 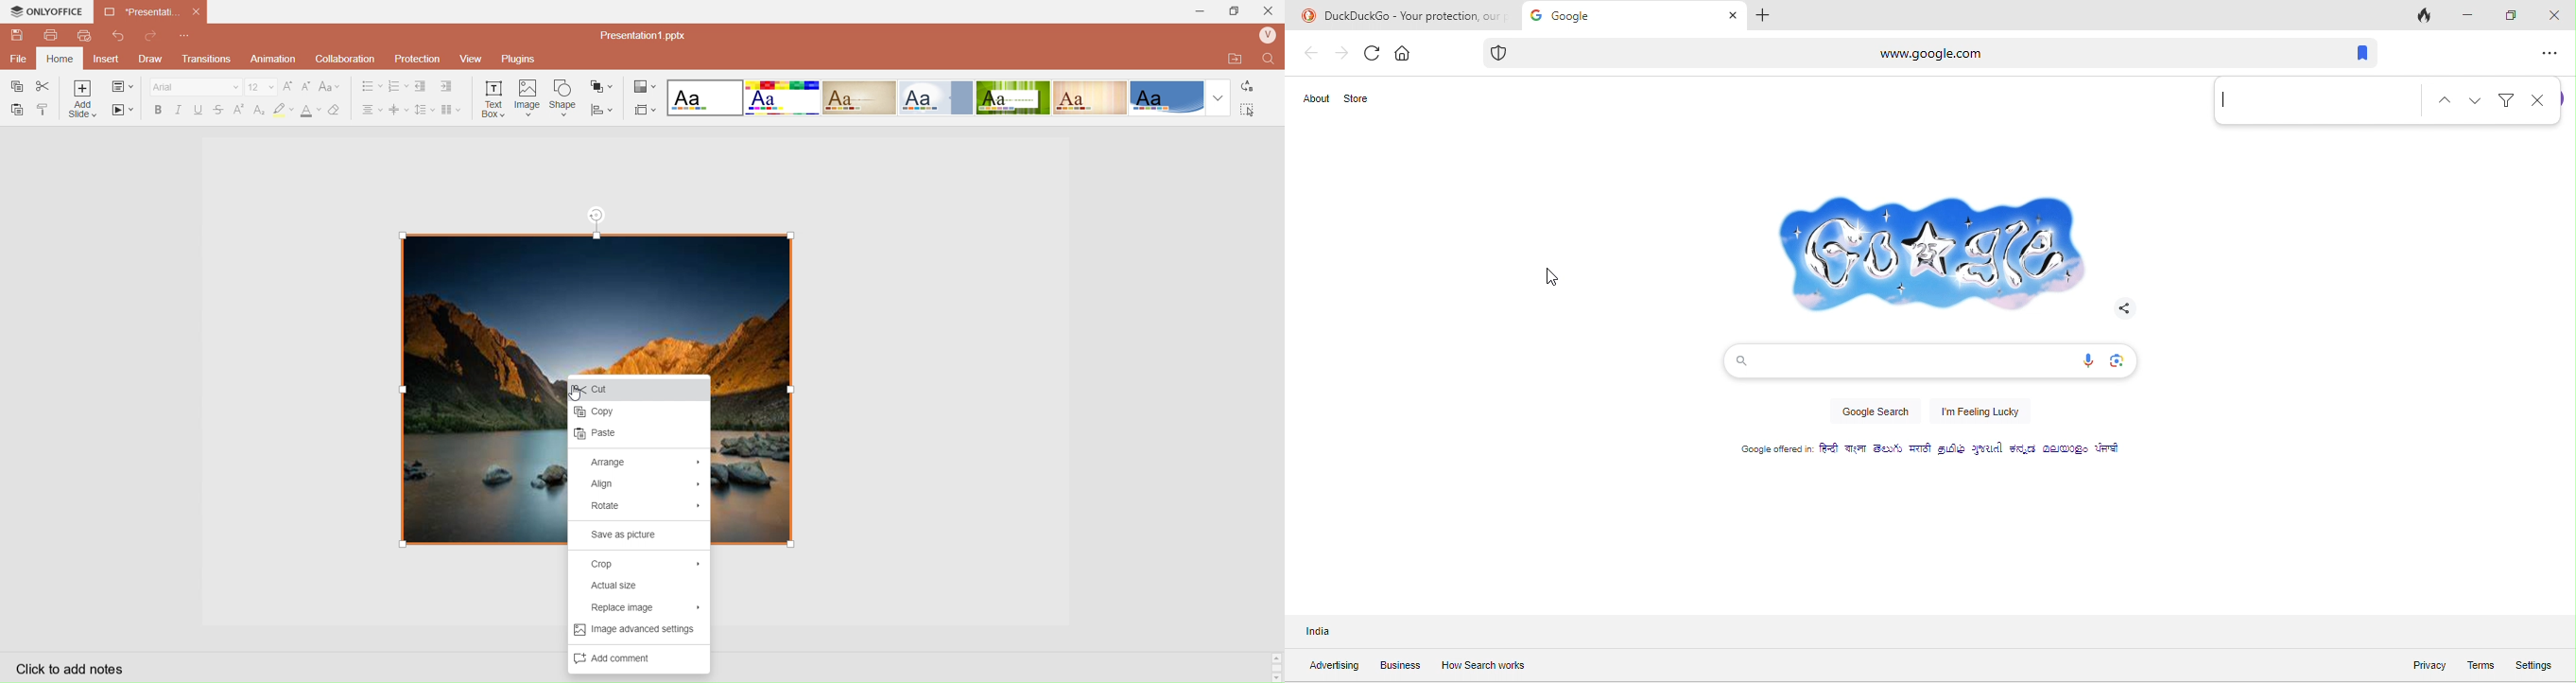 I want to click on Draw, so click(x=151, y=60).